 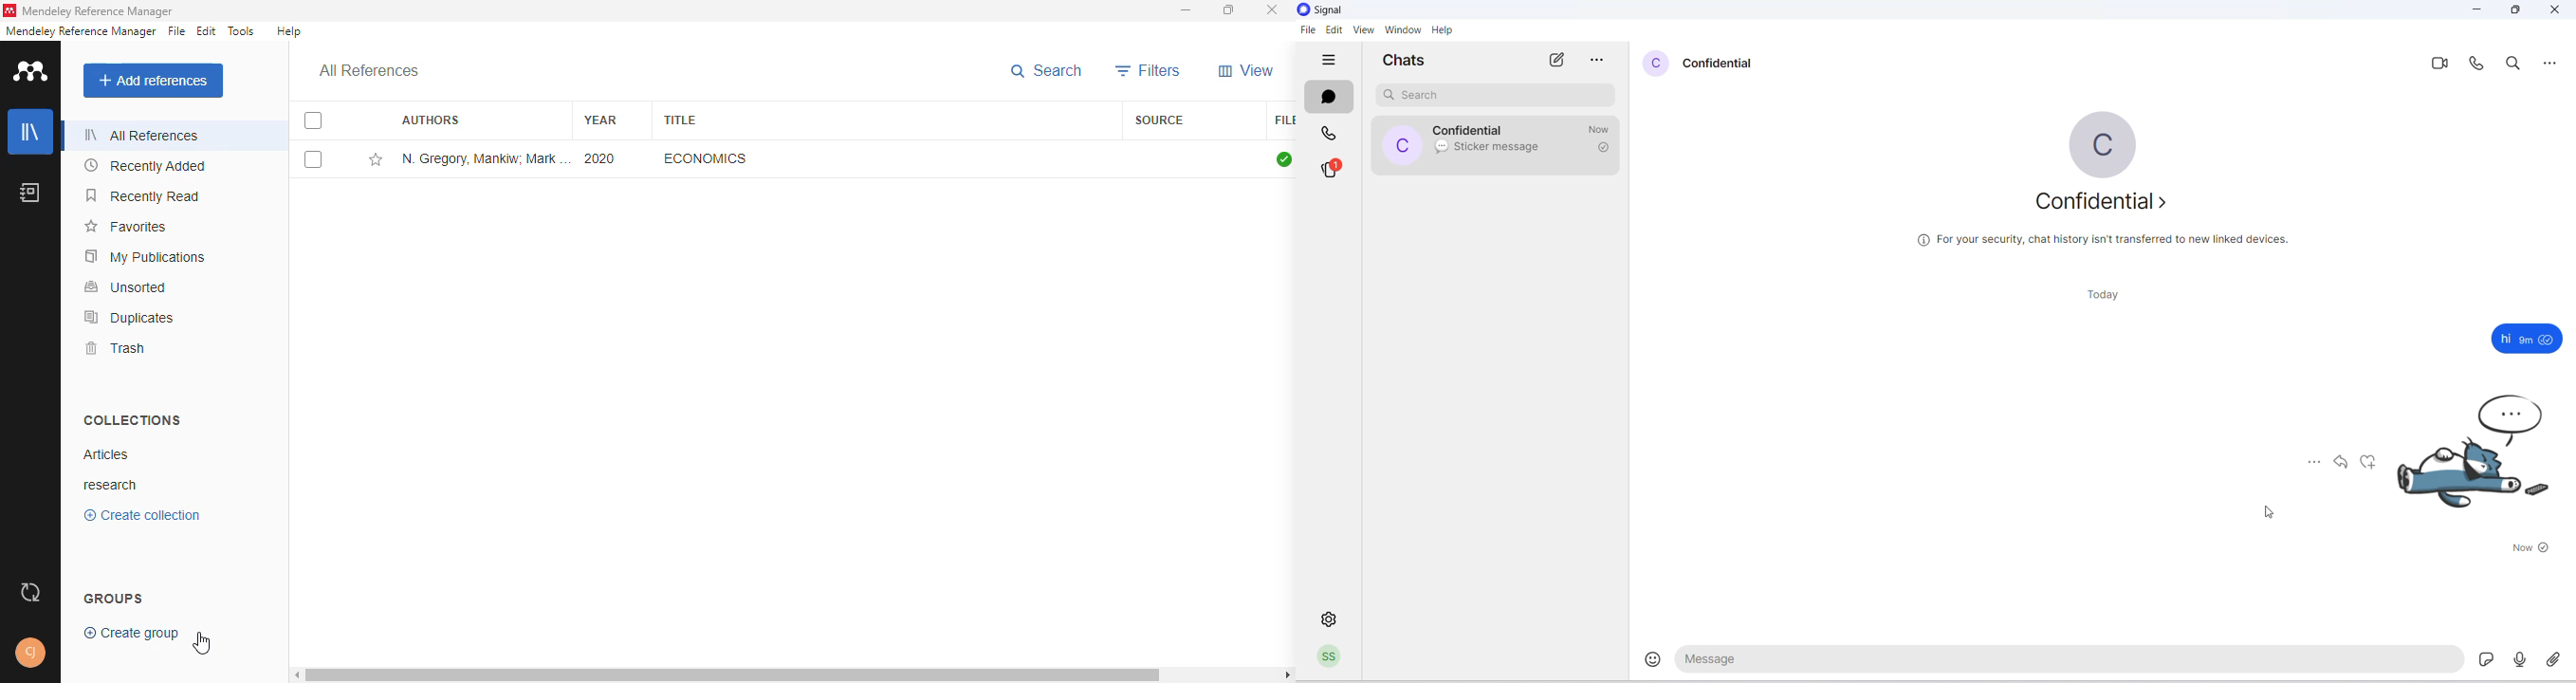 What do you see at coordinates (145, 165) in the screenshot?
I see `recently added` at bounding box center [145, 165].